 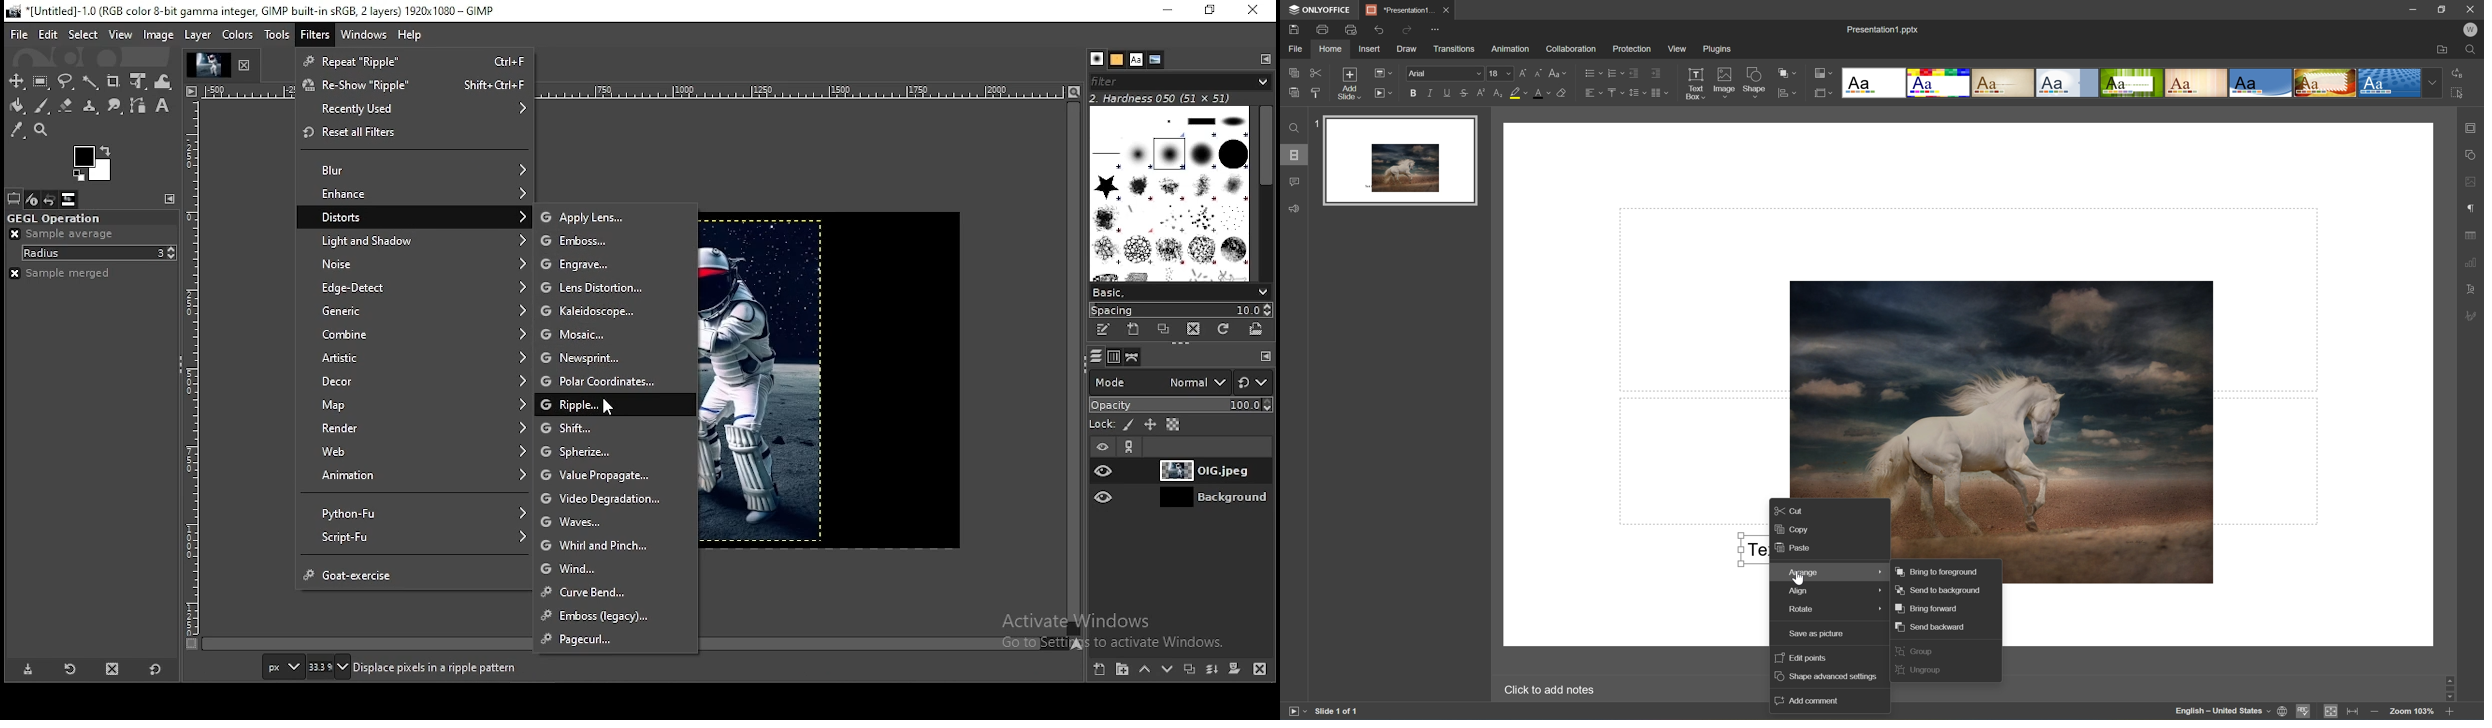 What do you see at coordinates (2449, 676) in the screenshot?
I see `Scroll Up` at bounding box center [2449, 676].